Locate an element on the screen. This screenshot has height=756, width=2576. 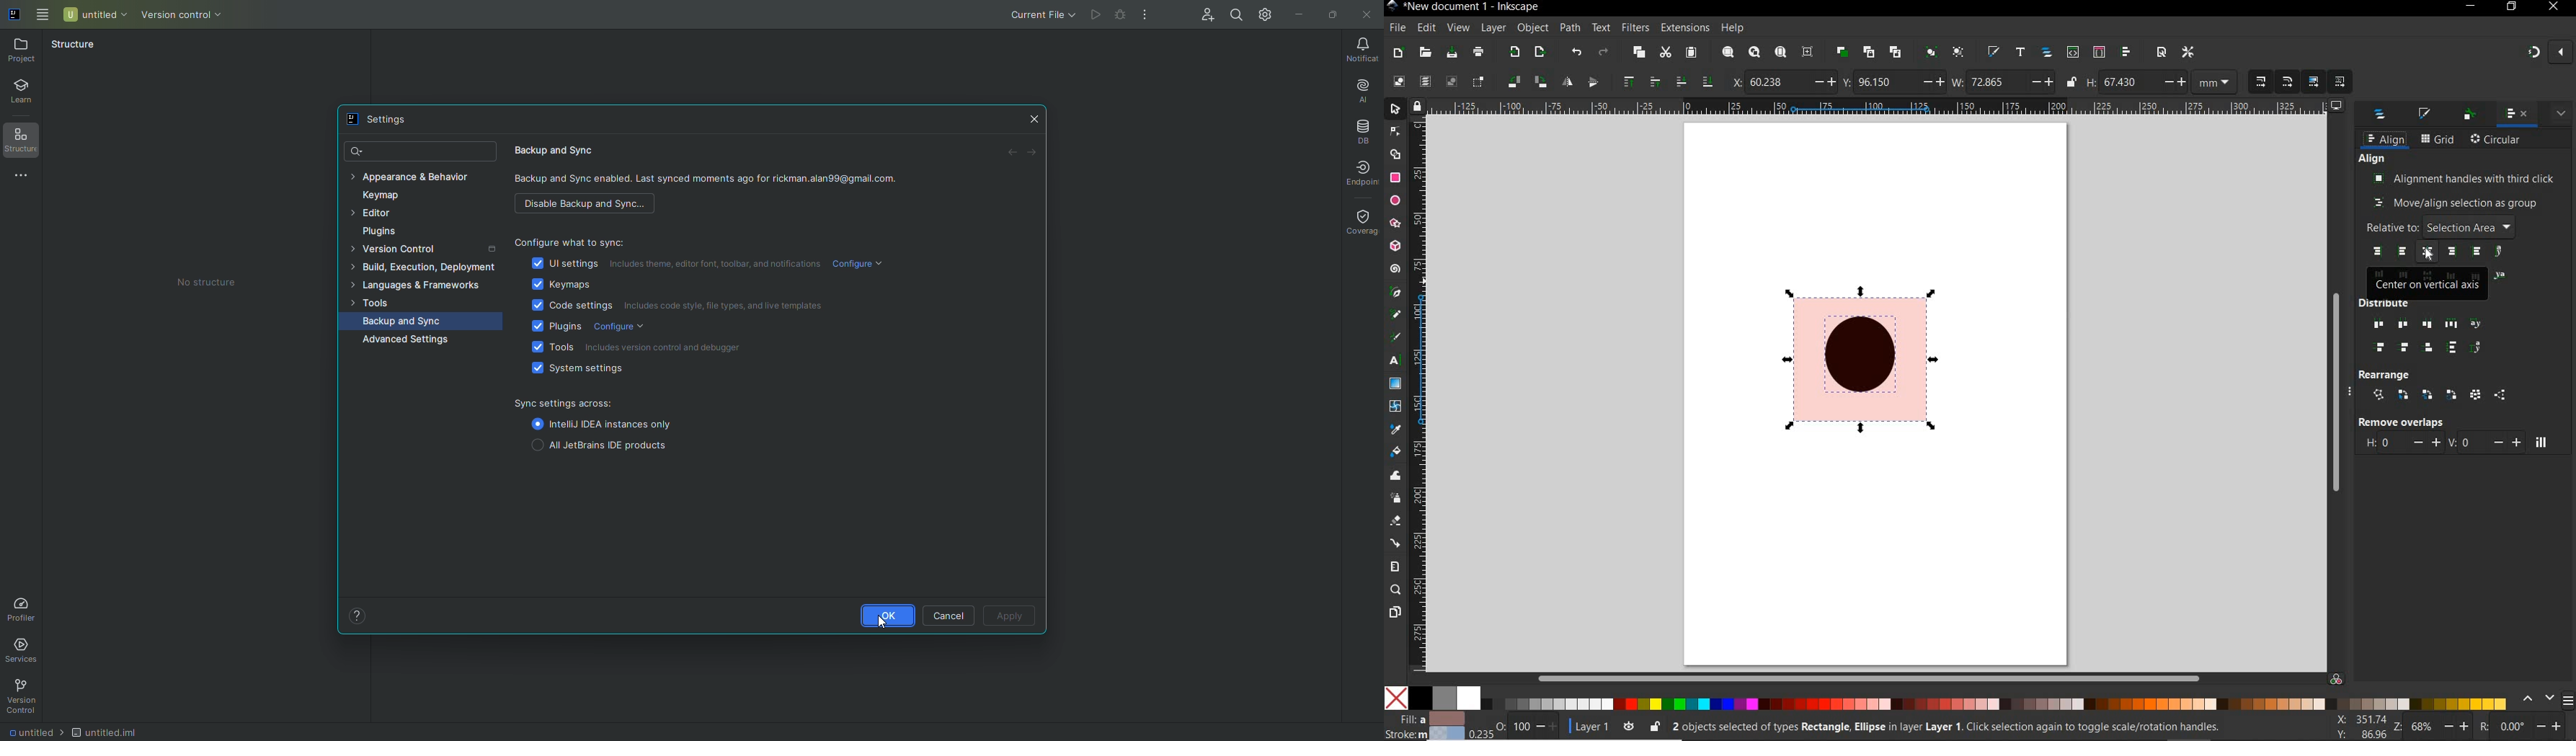
EVEN BOTTOM EDGES is located at coordinates (2430, 347).